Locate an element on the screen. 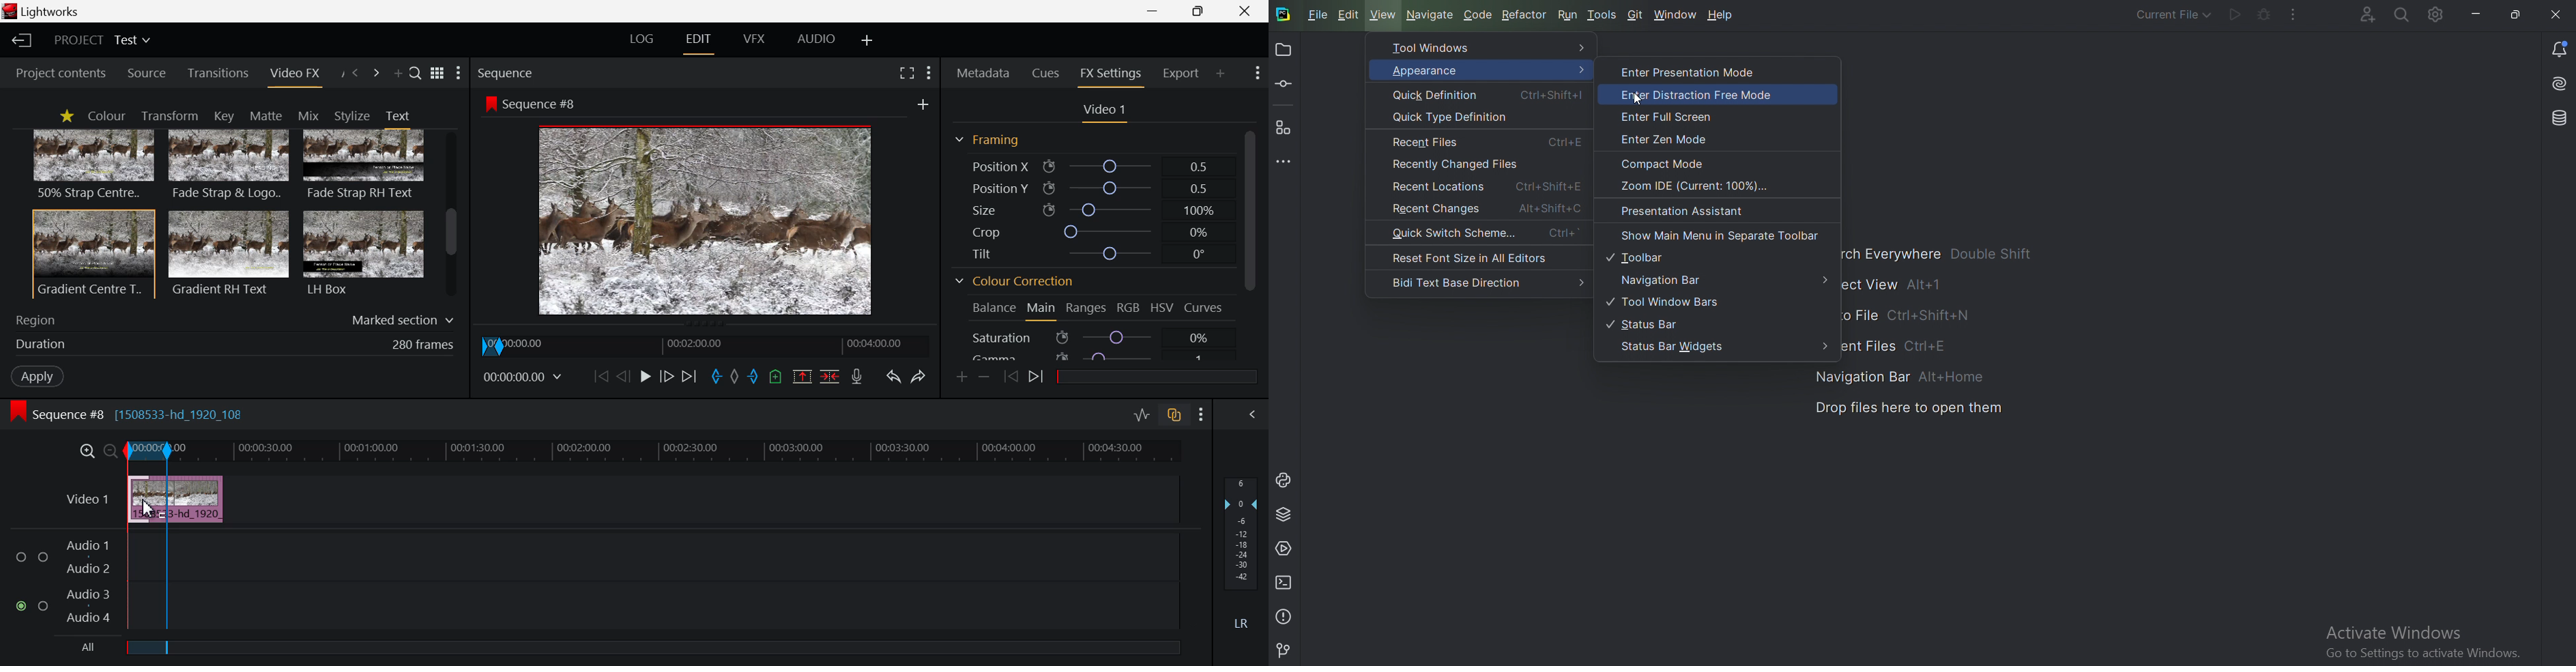 The height and width of the screenshot is (672, 2576). Transitions is located at coordinates (219, 73).